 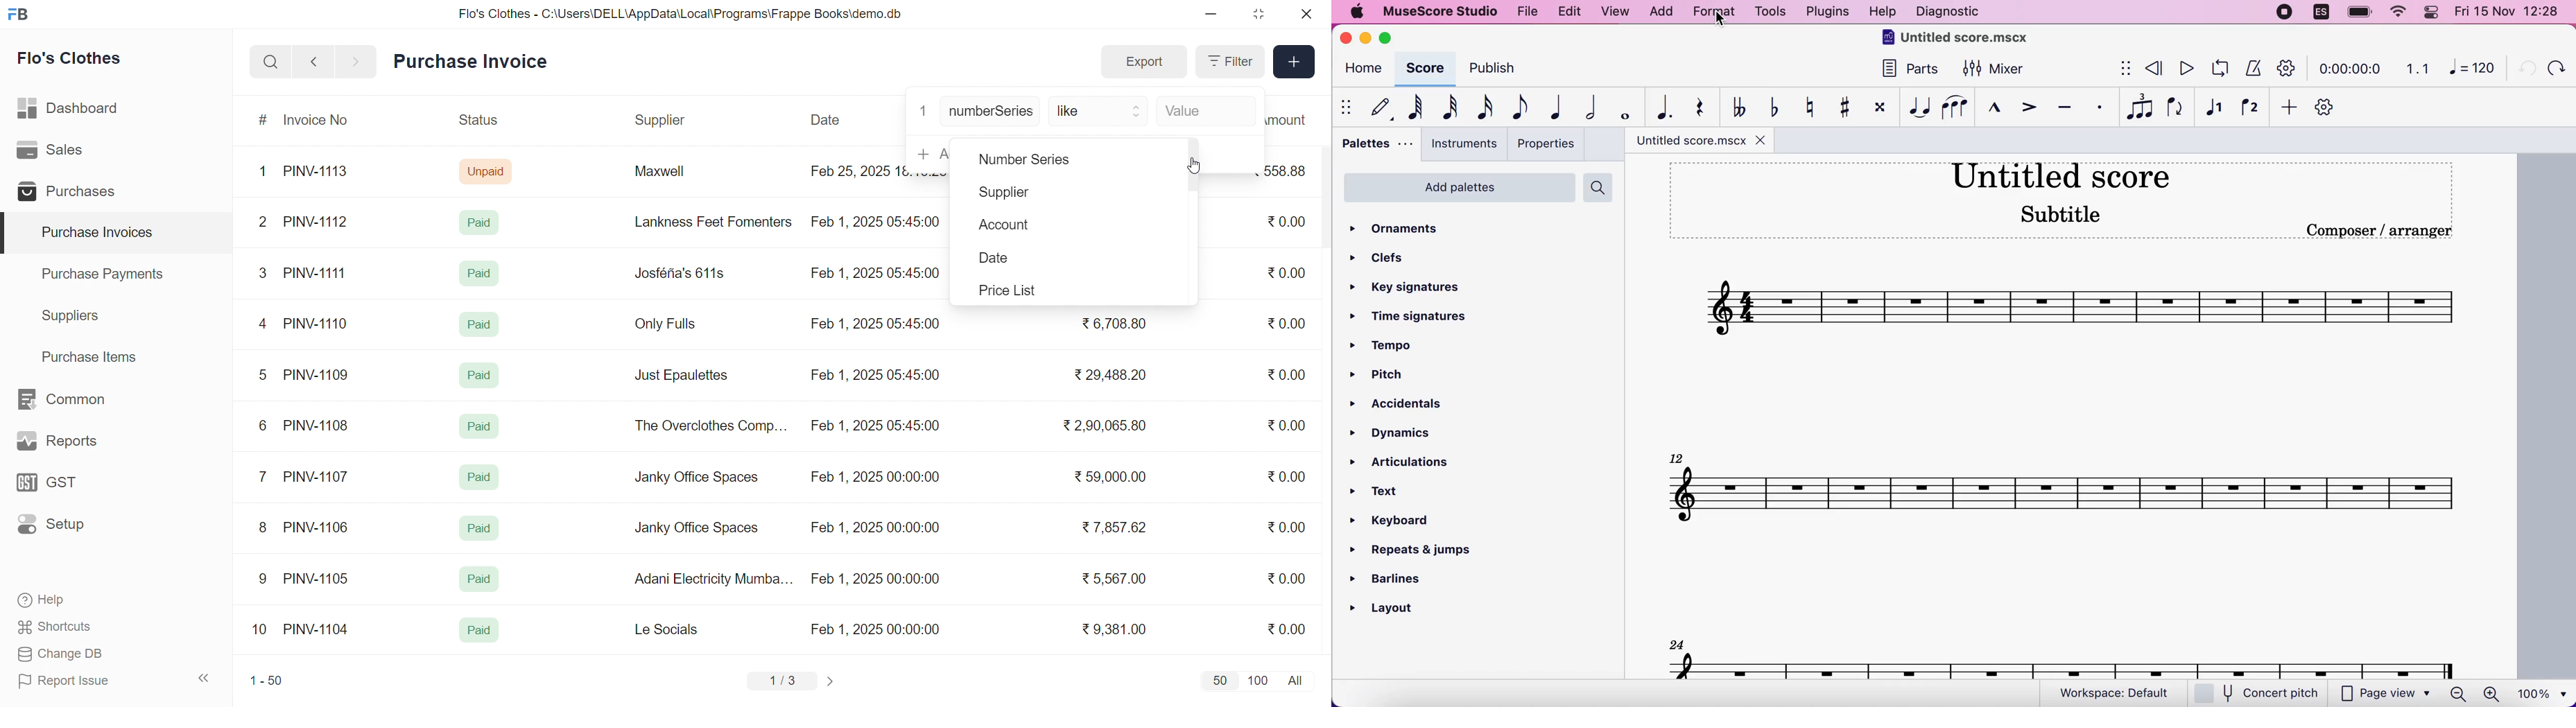 What do you see at coordinates (1279, 375) in the screenshot?
I see `₹0.00` at bounding box center [1279, 375].